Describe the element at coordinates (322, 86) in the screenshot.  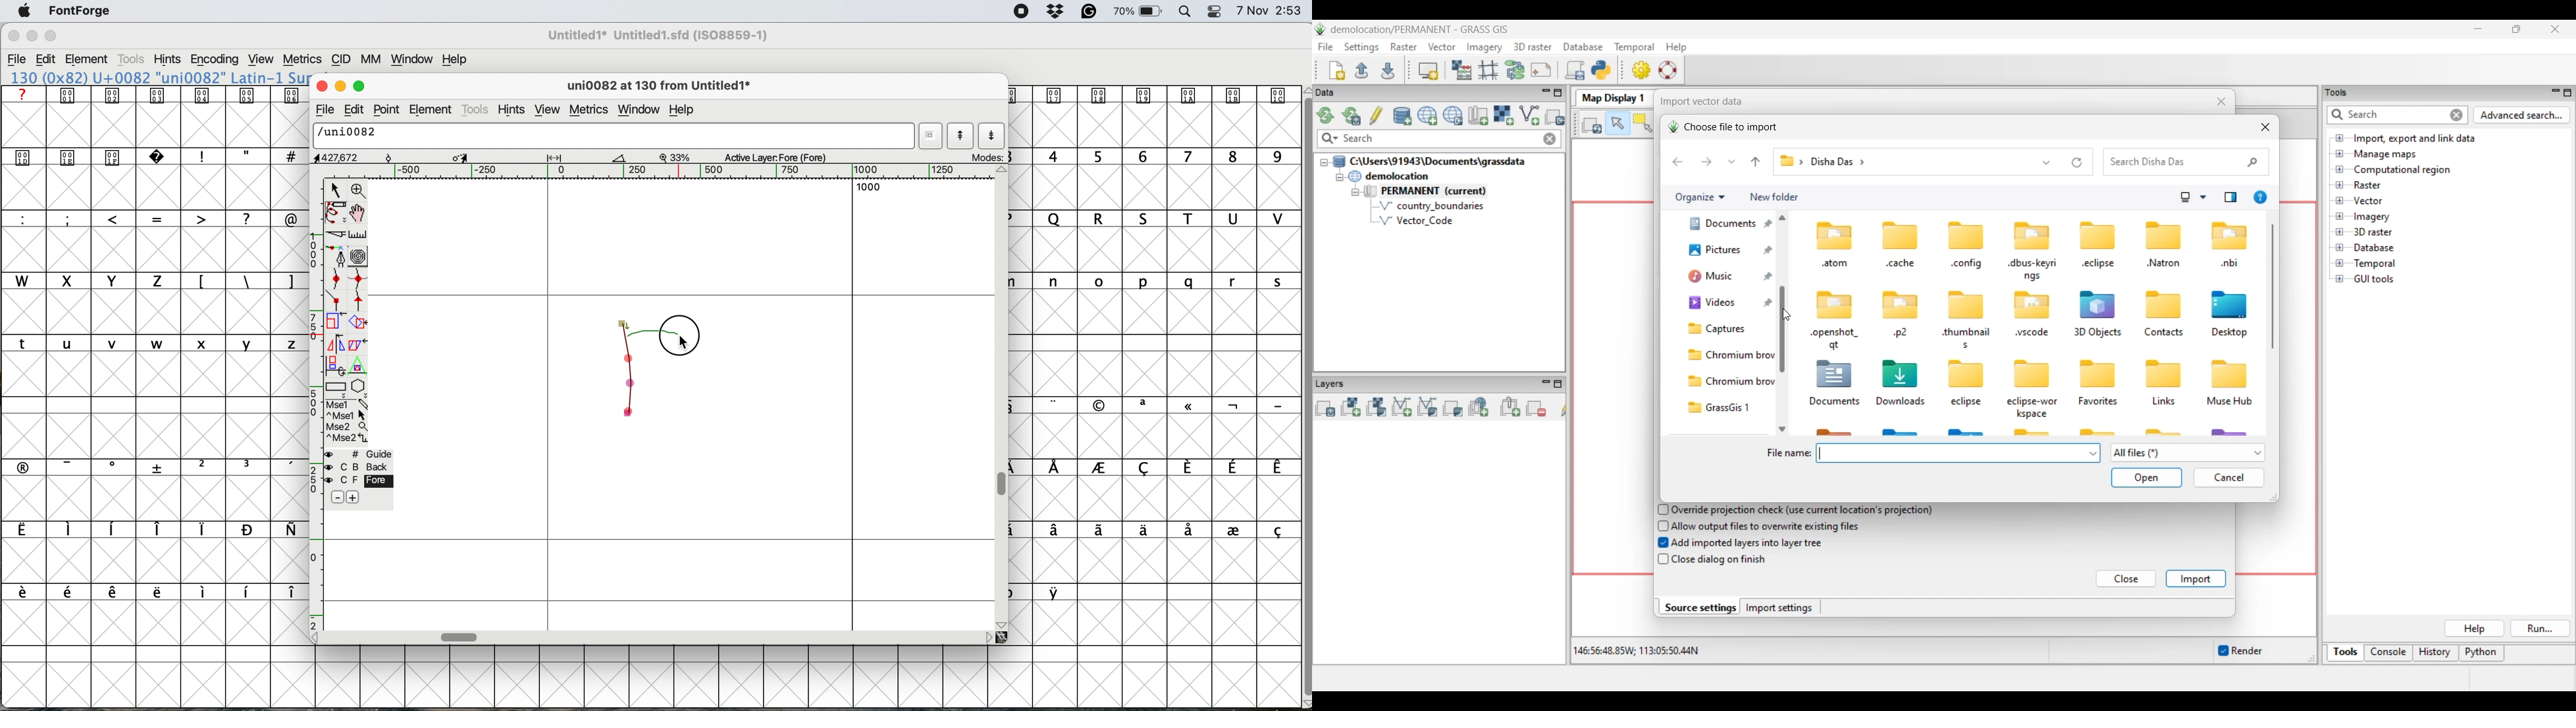
I see `close` at that location.